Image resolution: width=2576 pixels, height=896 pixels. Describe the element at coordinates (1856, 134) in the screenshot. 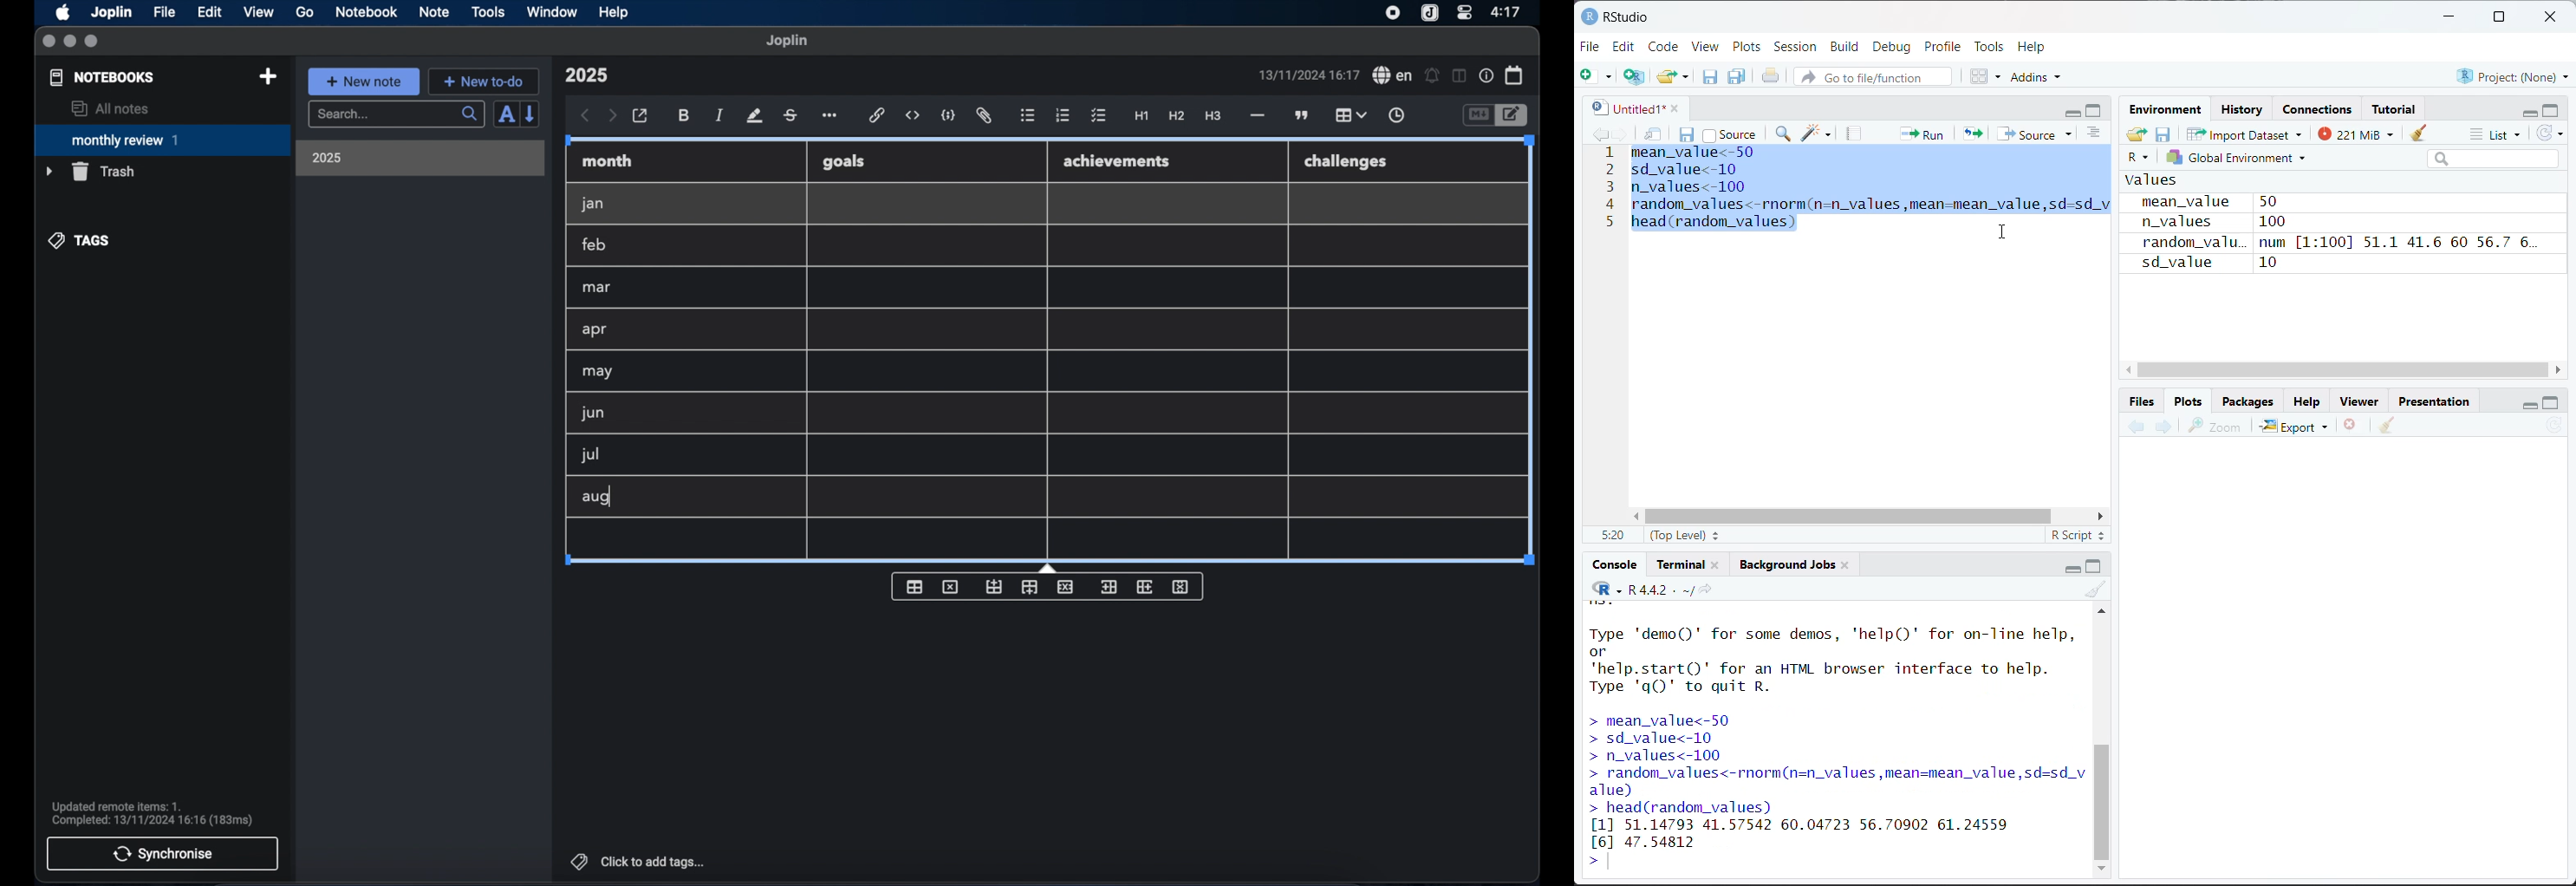

I see `compile report` at that location.